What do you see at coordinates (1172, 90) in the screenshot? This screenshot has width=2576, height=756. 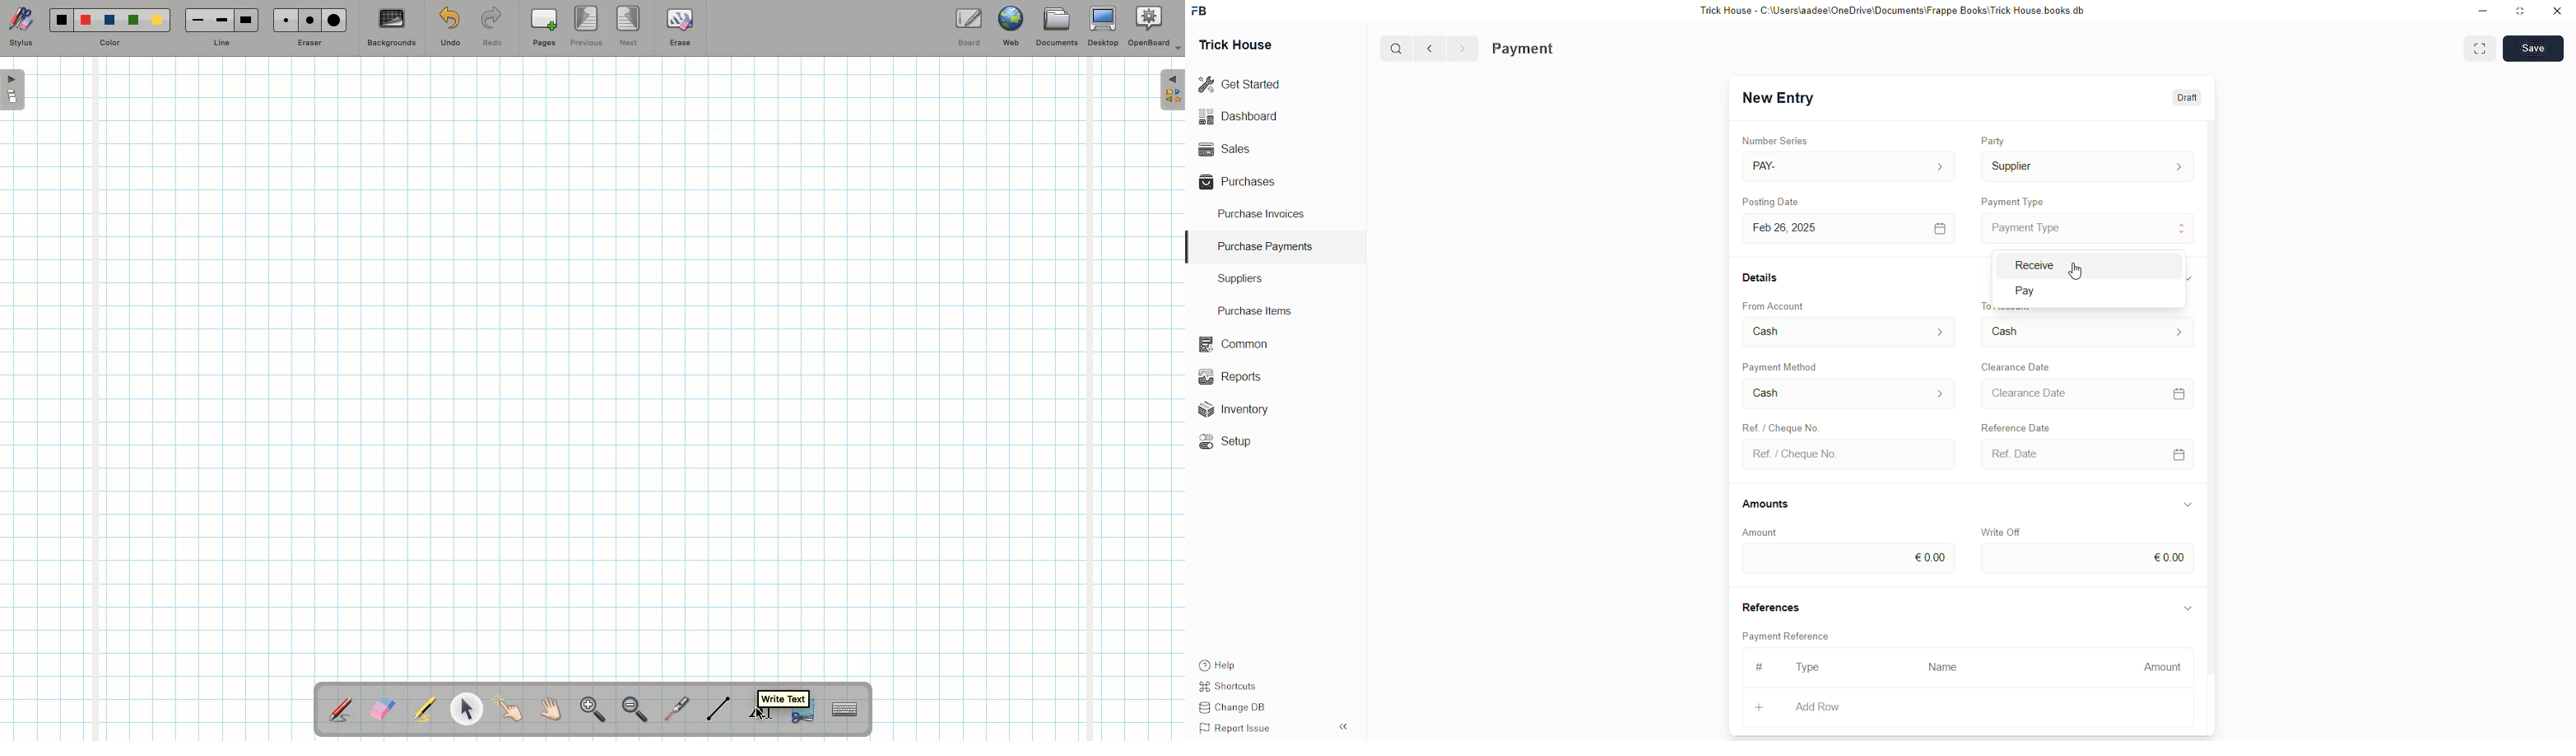 I see `Expand` at bounding box center [1172, 90].